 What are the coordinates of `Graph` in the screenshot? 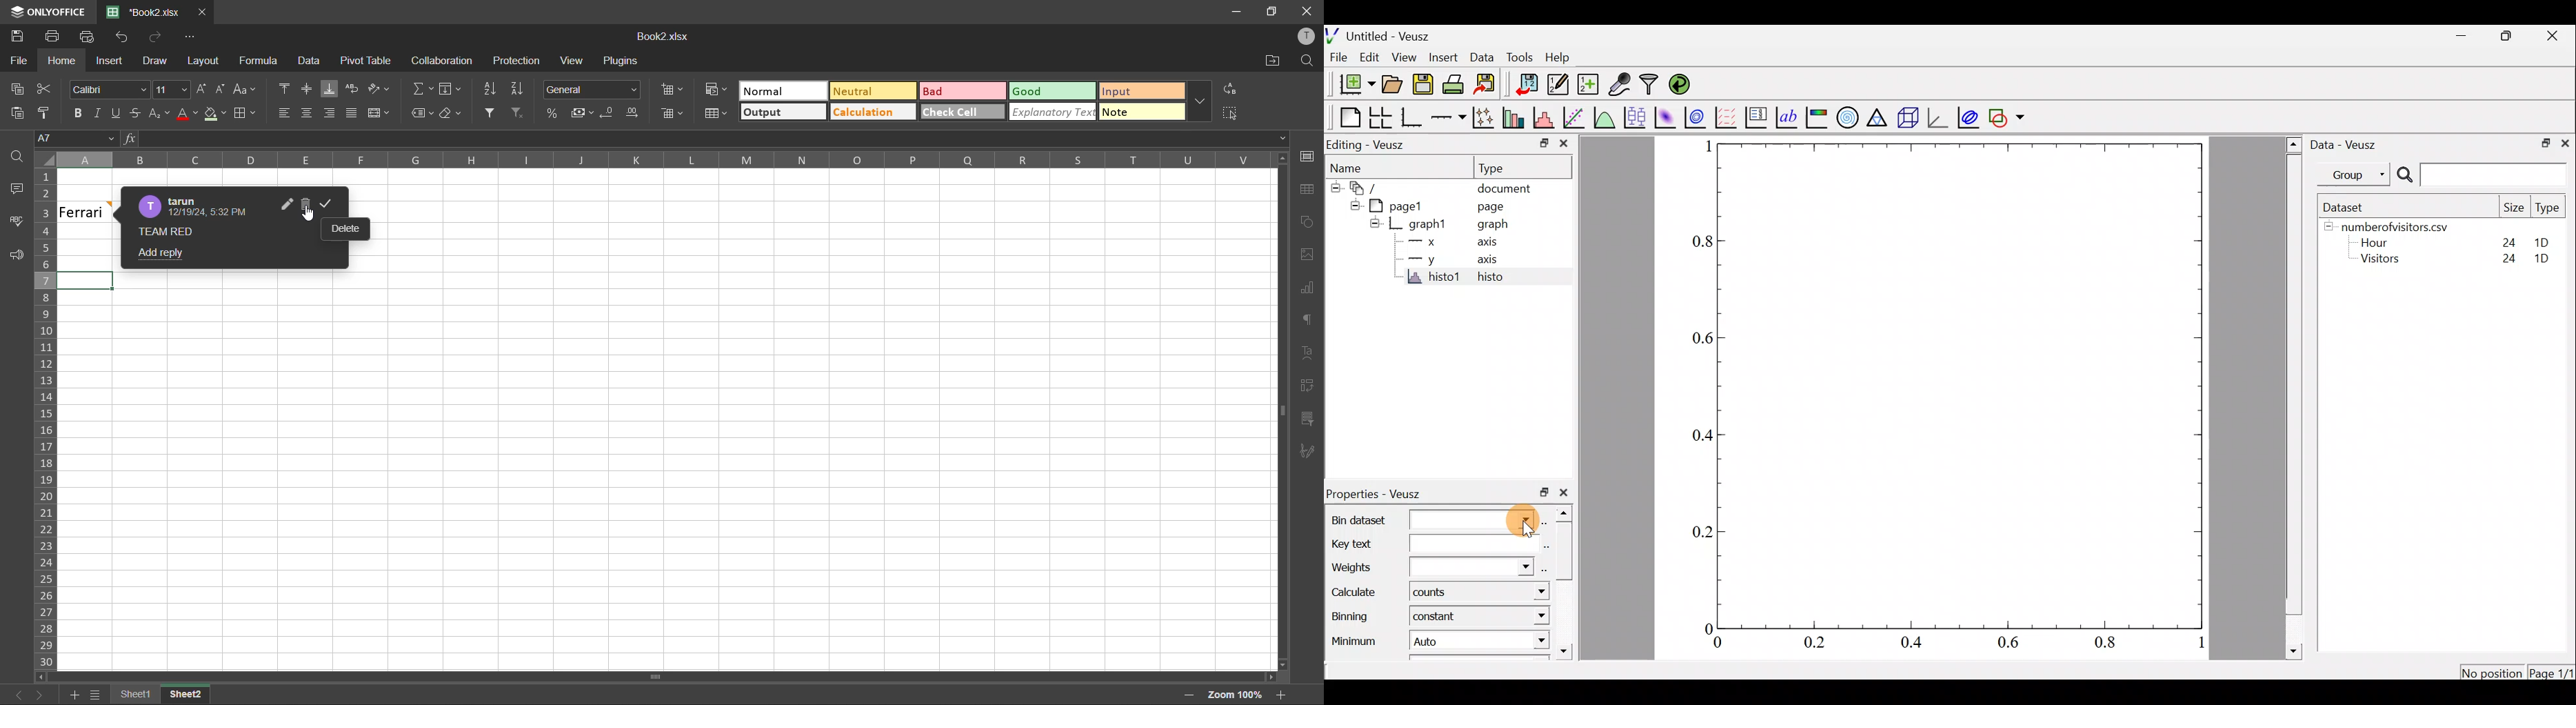 It's located at (1959, 386).